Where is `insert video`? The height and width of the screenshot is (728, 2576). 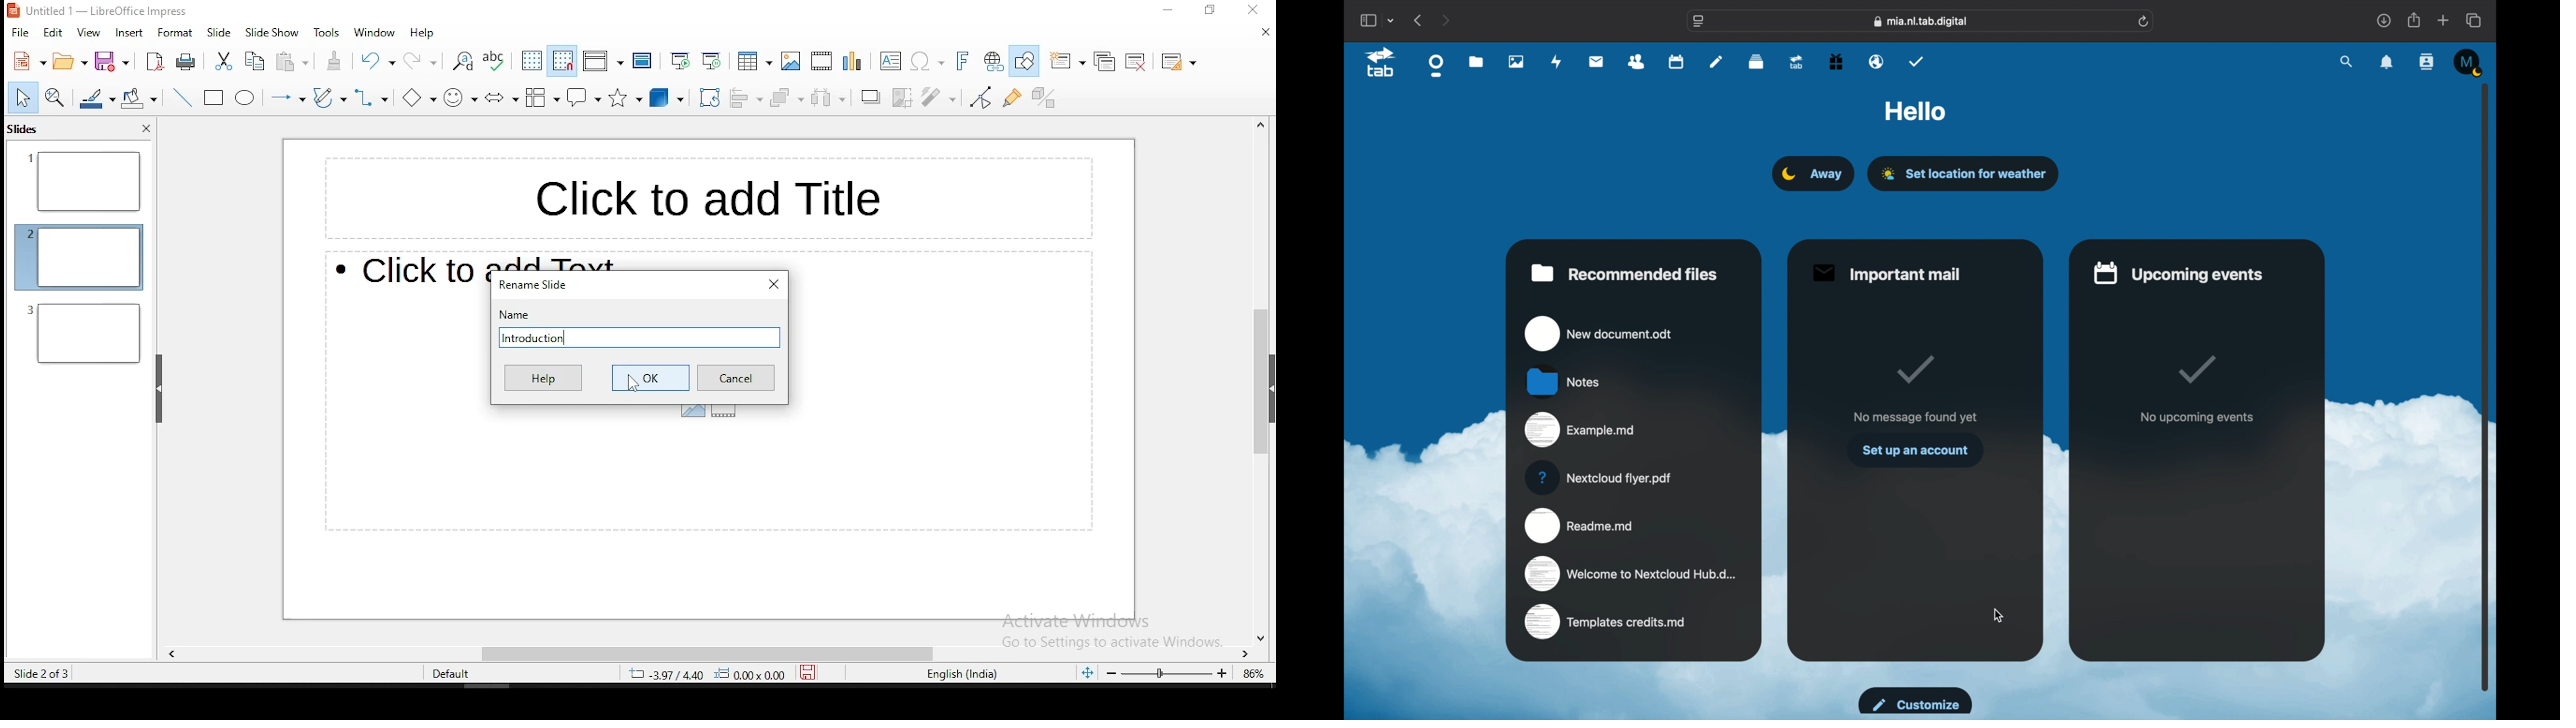 insert video is located at coordinates (821, 59).